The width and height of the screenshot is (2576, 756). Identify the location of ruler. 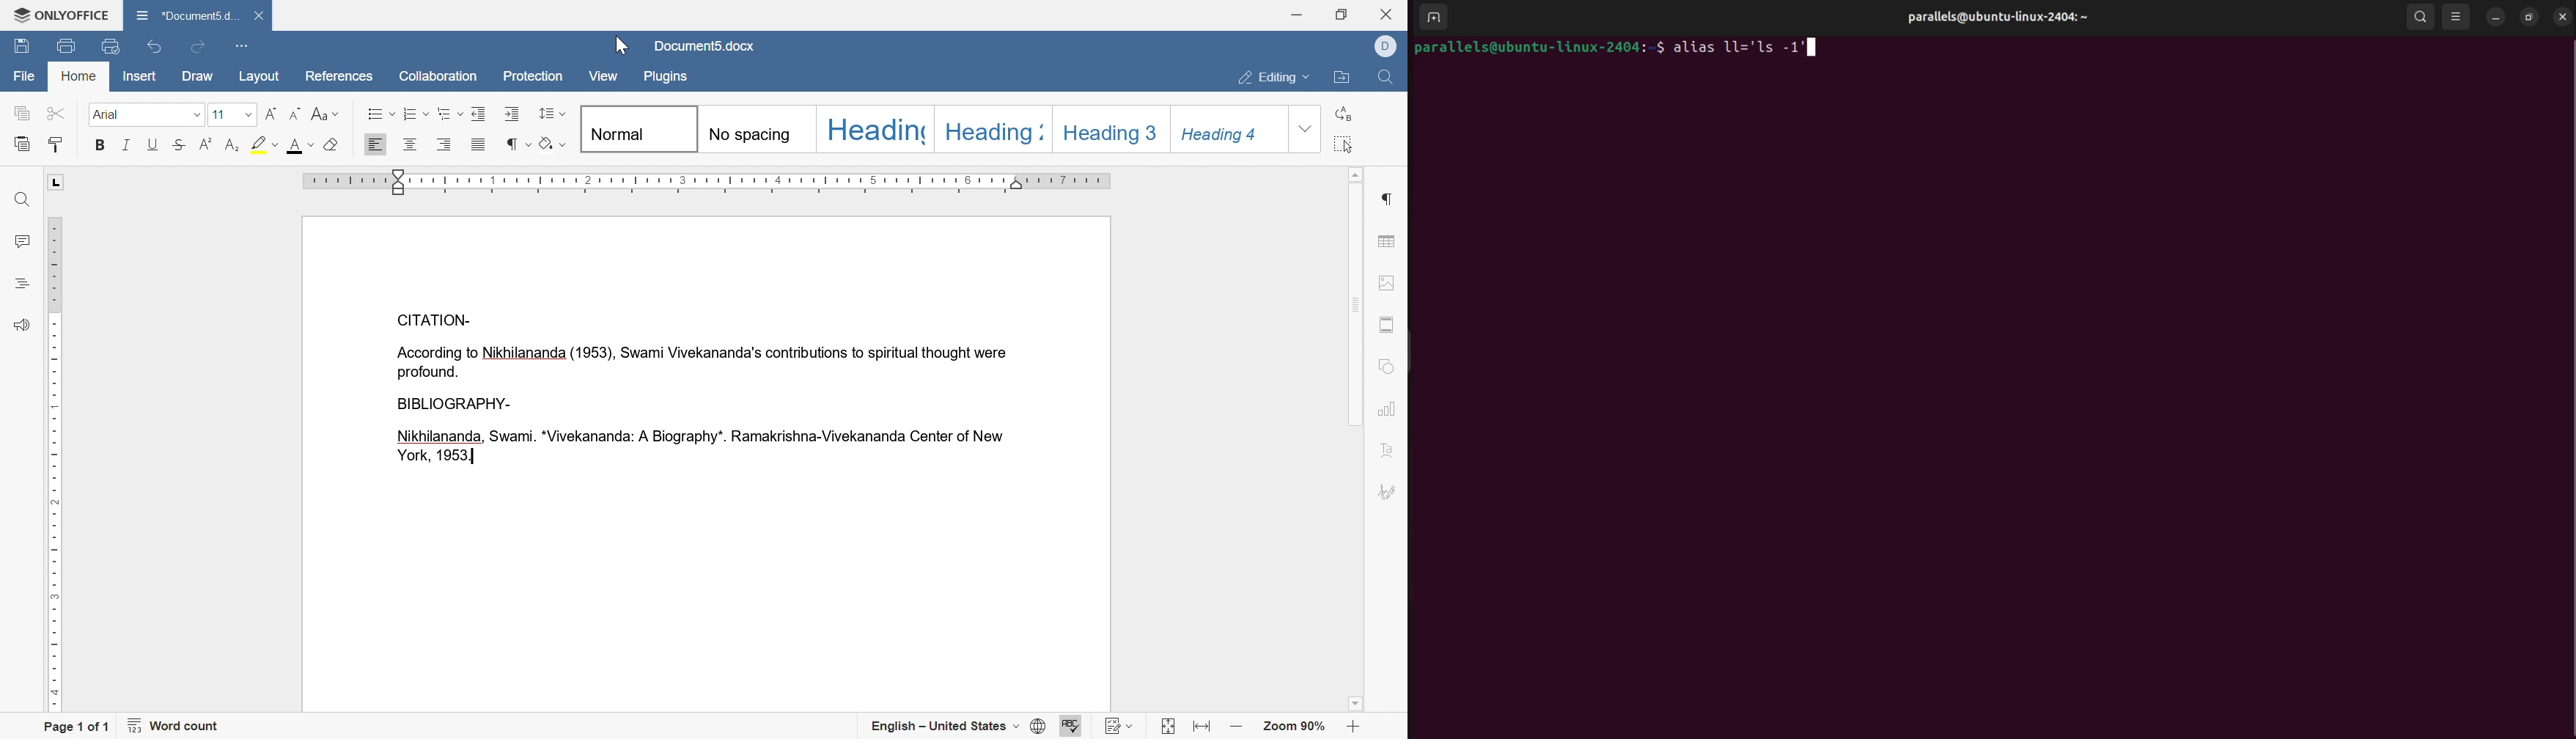
(707, 183).